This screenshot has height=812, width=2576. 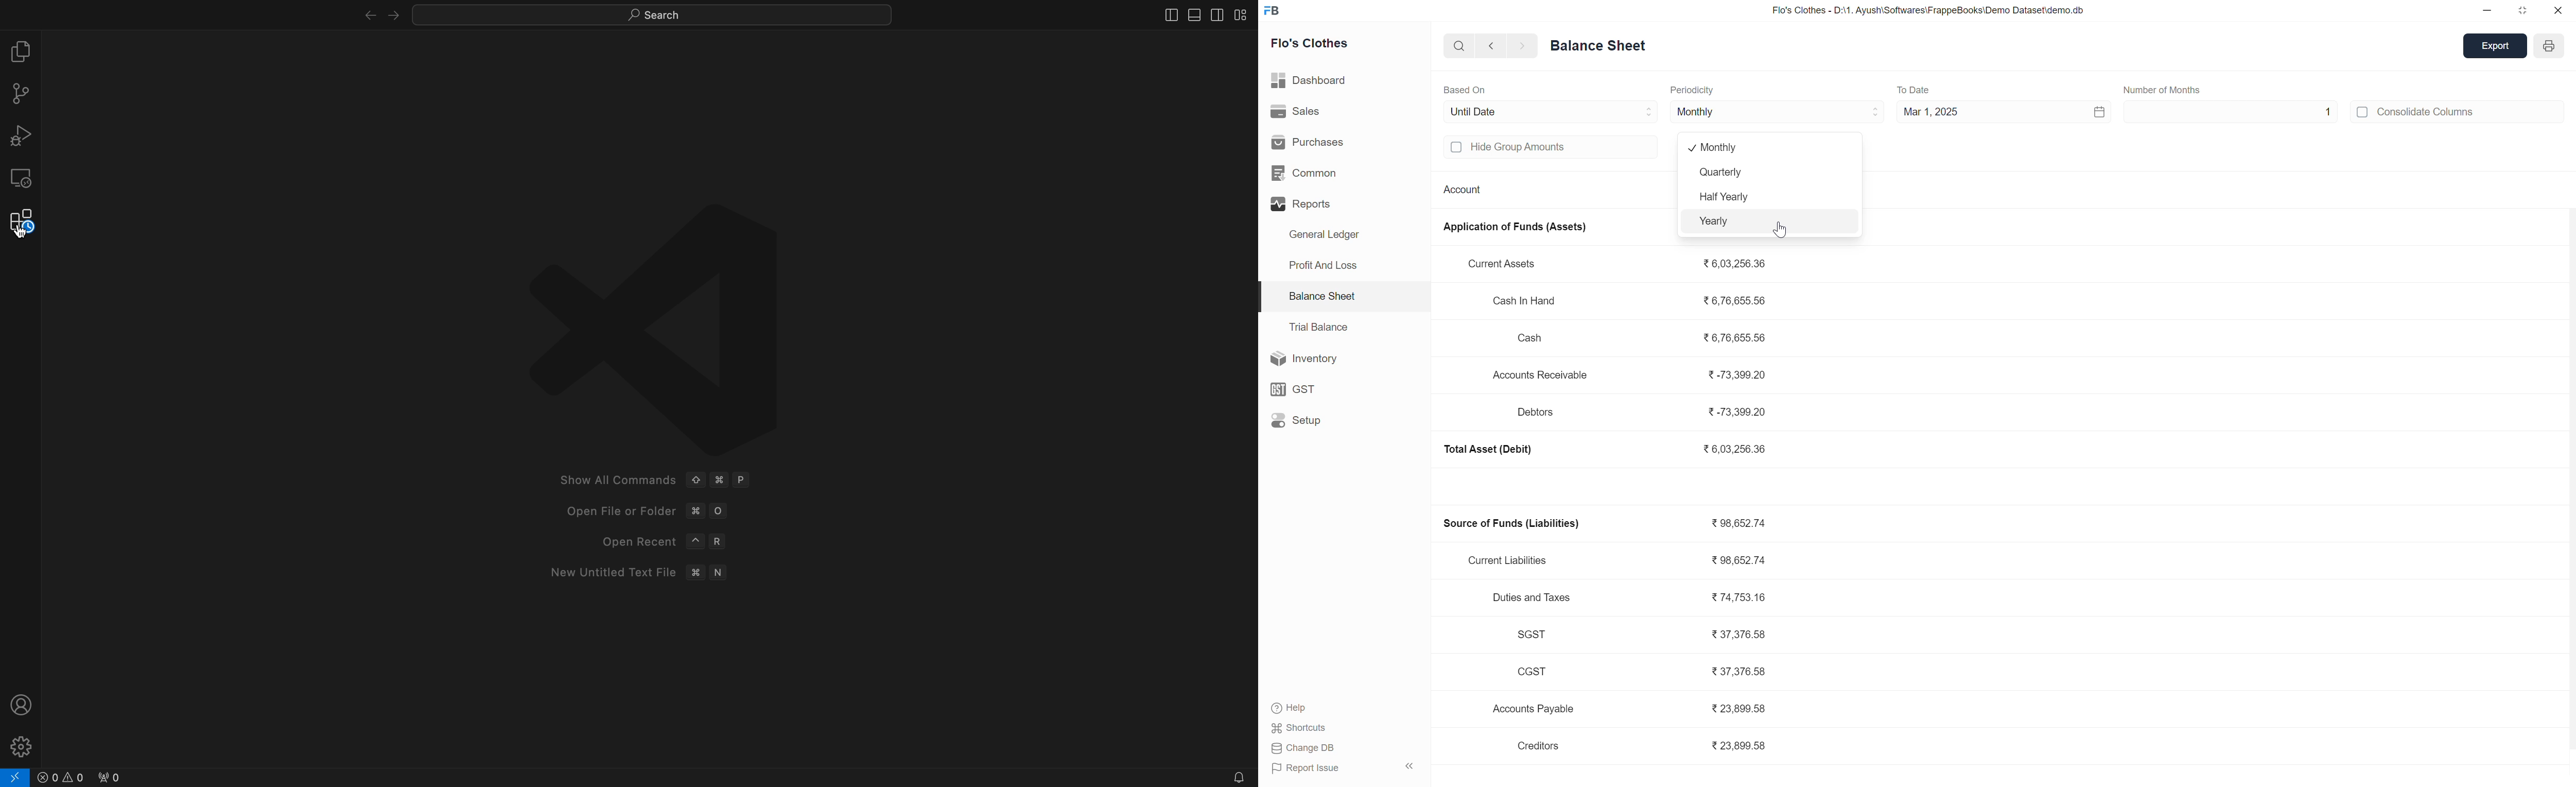 I want to click on  Dashboard, so click(x=1316, y=81).